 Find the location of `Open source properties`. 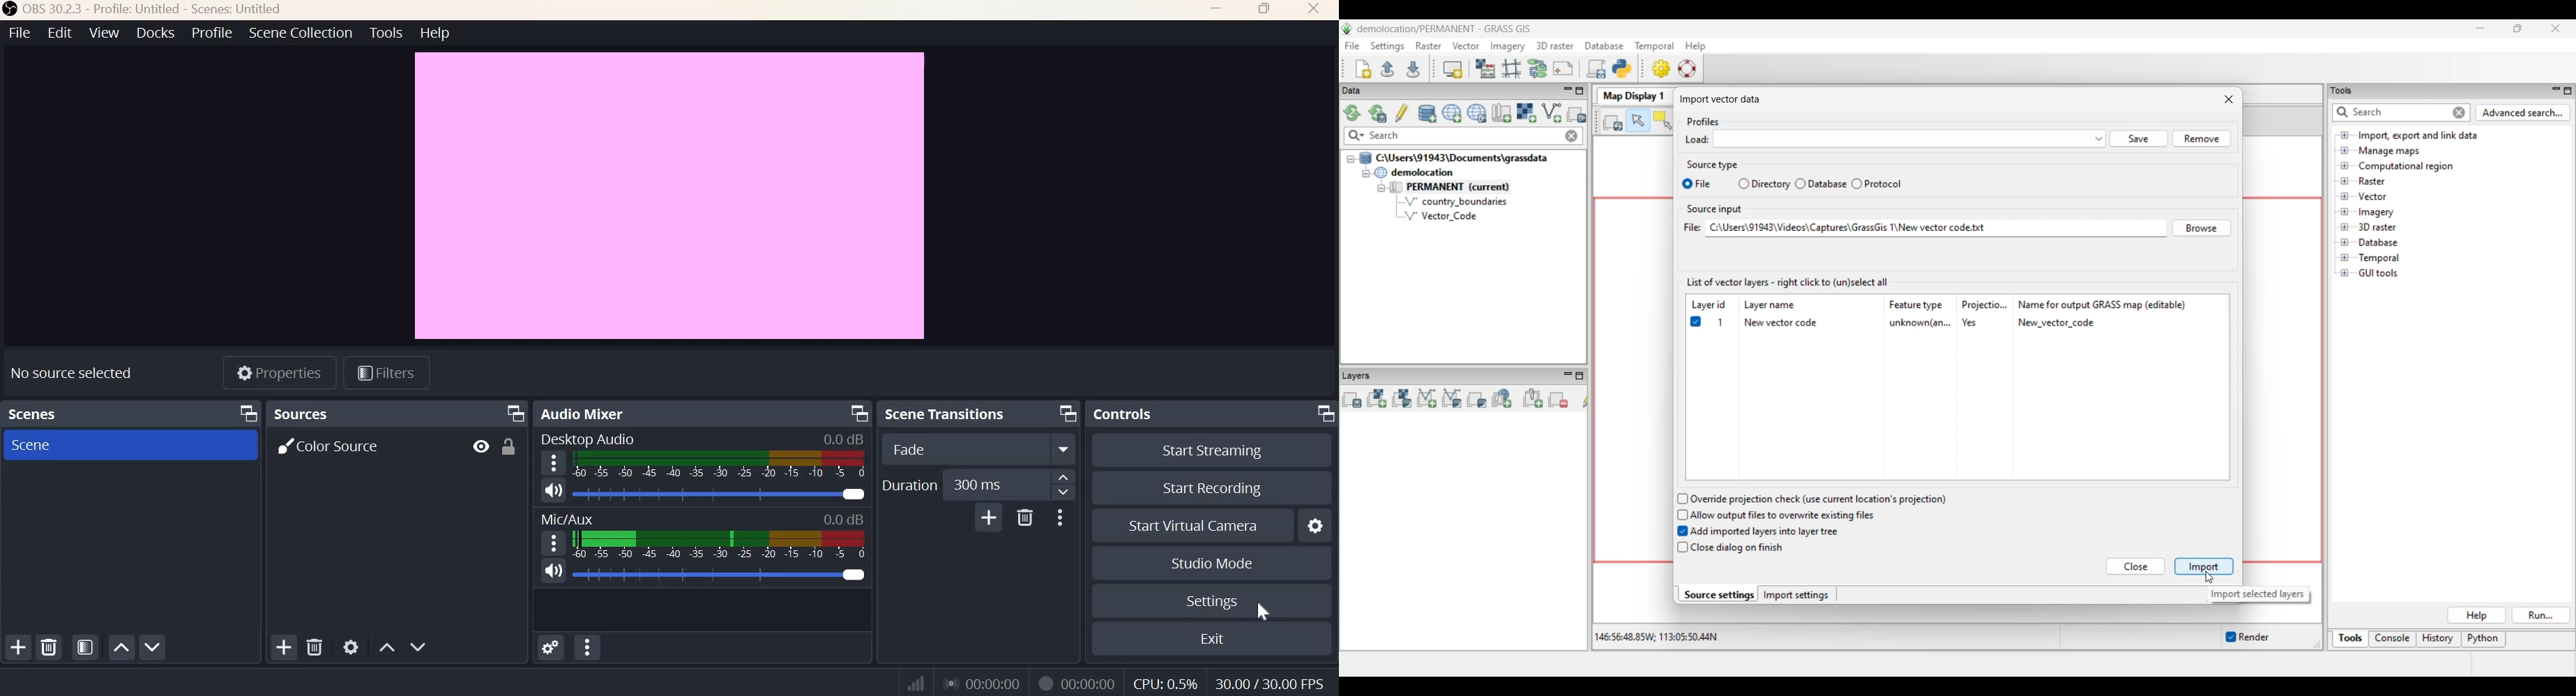

Open source properties is located at coordinates (351, 646).